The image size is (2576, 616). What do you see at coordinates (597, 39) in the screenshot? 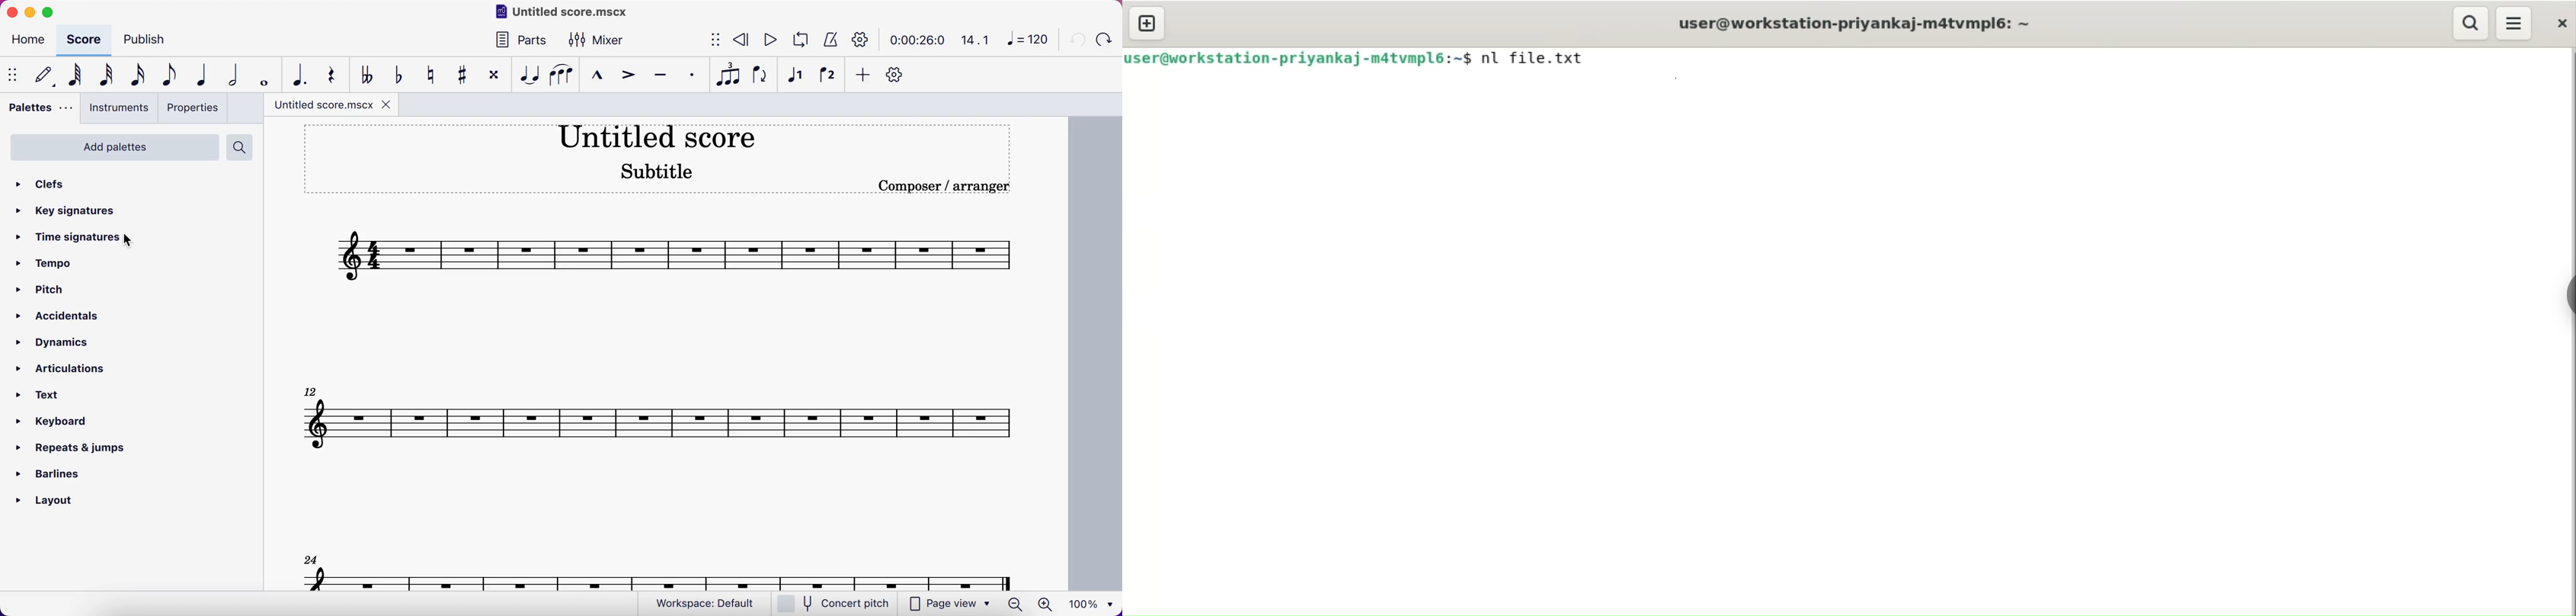
I see `mixer` at bounding box center [597, 39].